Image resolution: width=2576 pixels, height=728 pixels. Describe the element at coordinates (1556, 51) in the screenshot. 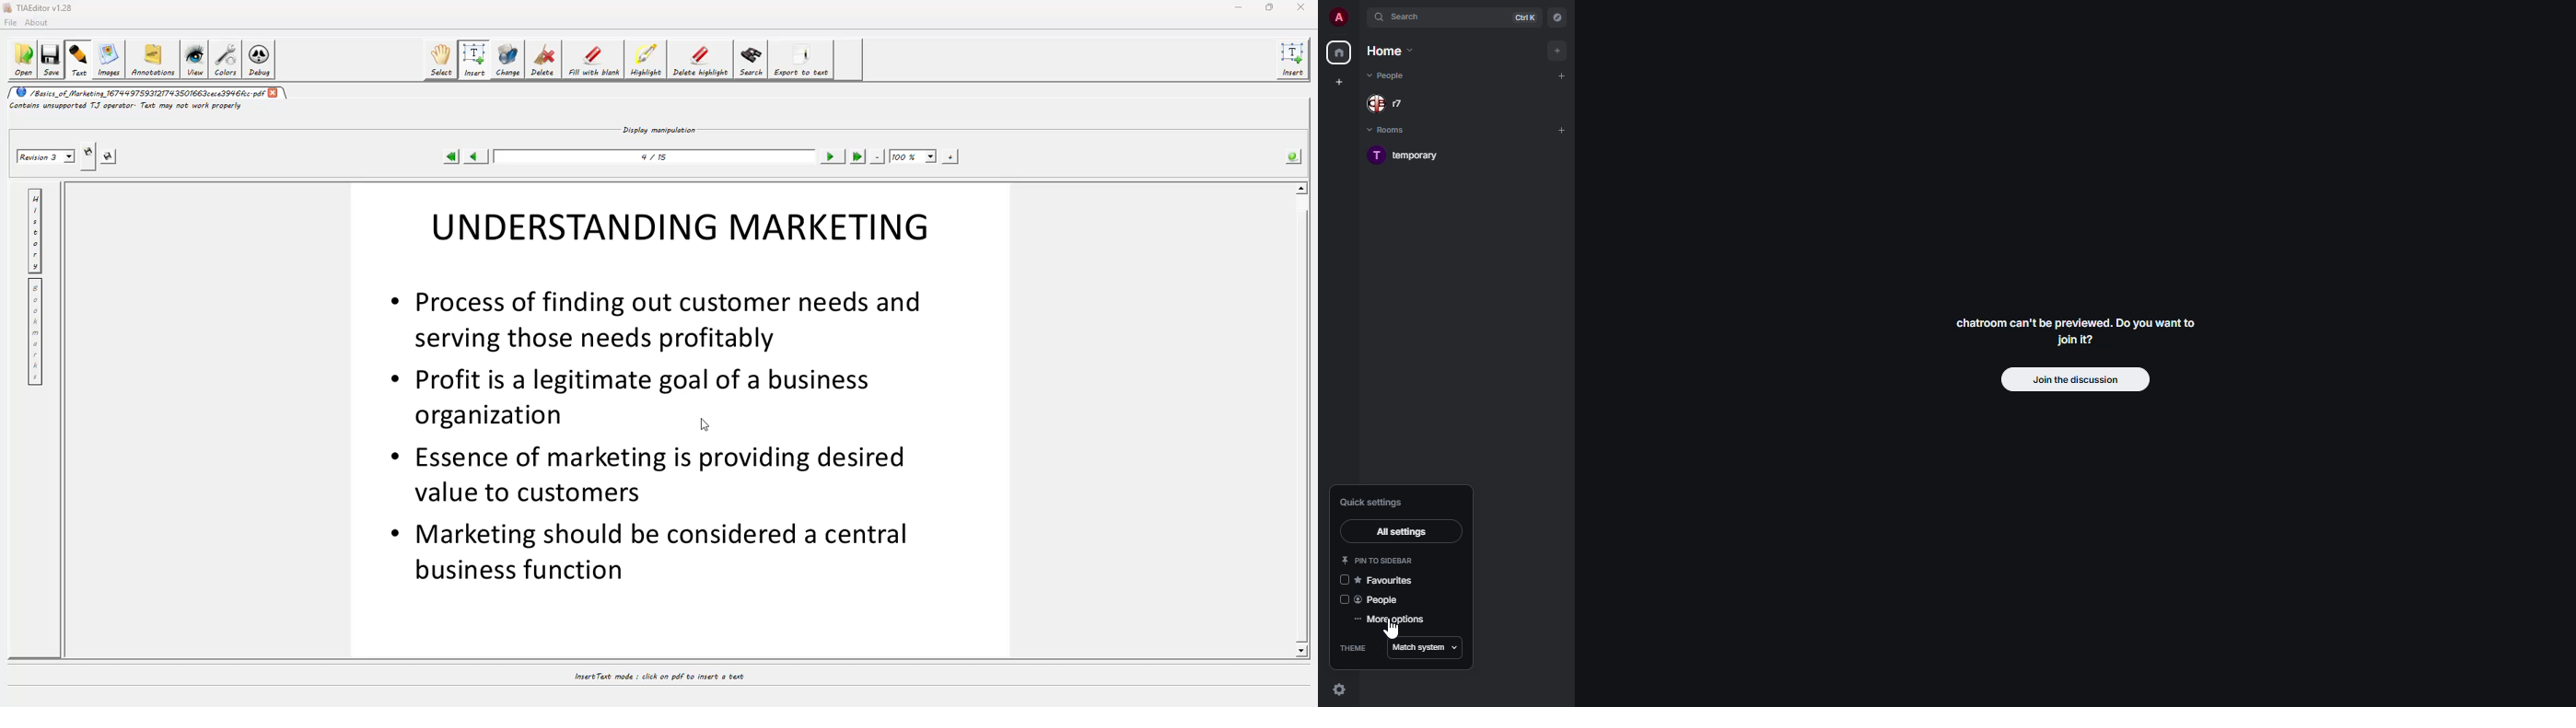

I see `add` at that location.